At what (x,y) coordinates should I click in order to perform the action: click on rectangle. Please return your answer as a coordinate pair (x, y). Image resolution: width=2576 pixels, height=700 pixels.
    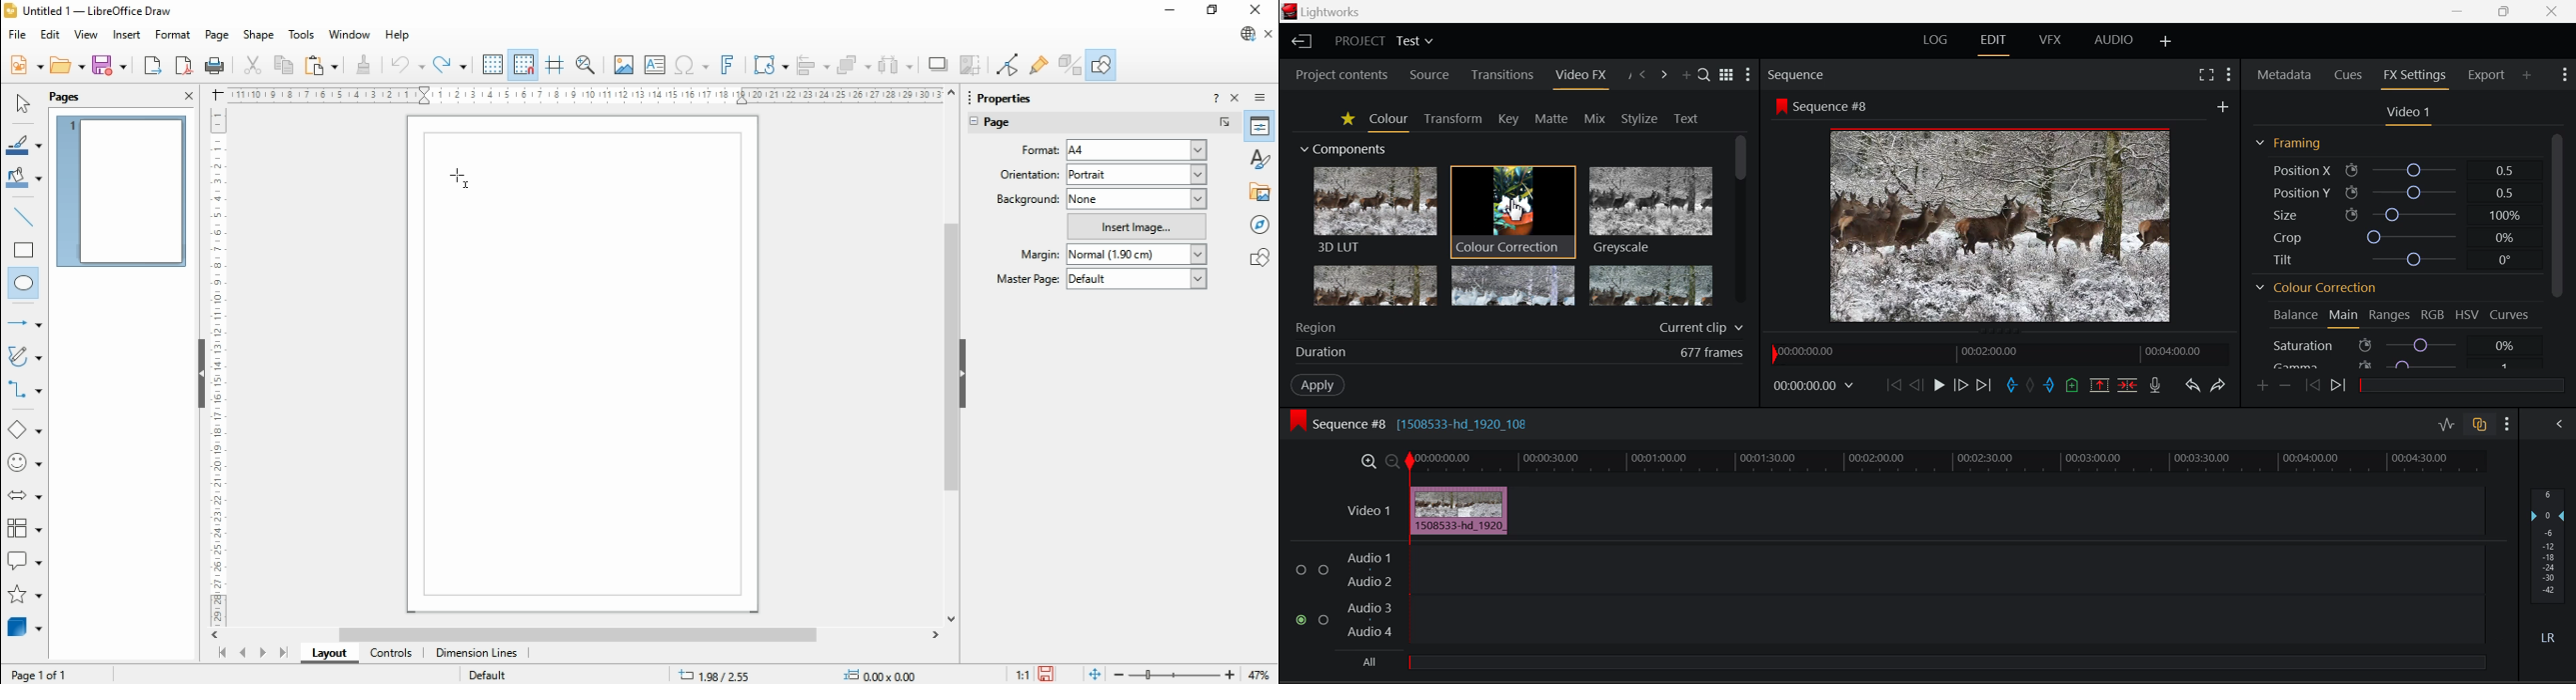
    Looking at the image, I should click on (24, 249).